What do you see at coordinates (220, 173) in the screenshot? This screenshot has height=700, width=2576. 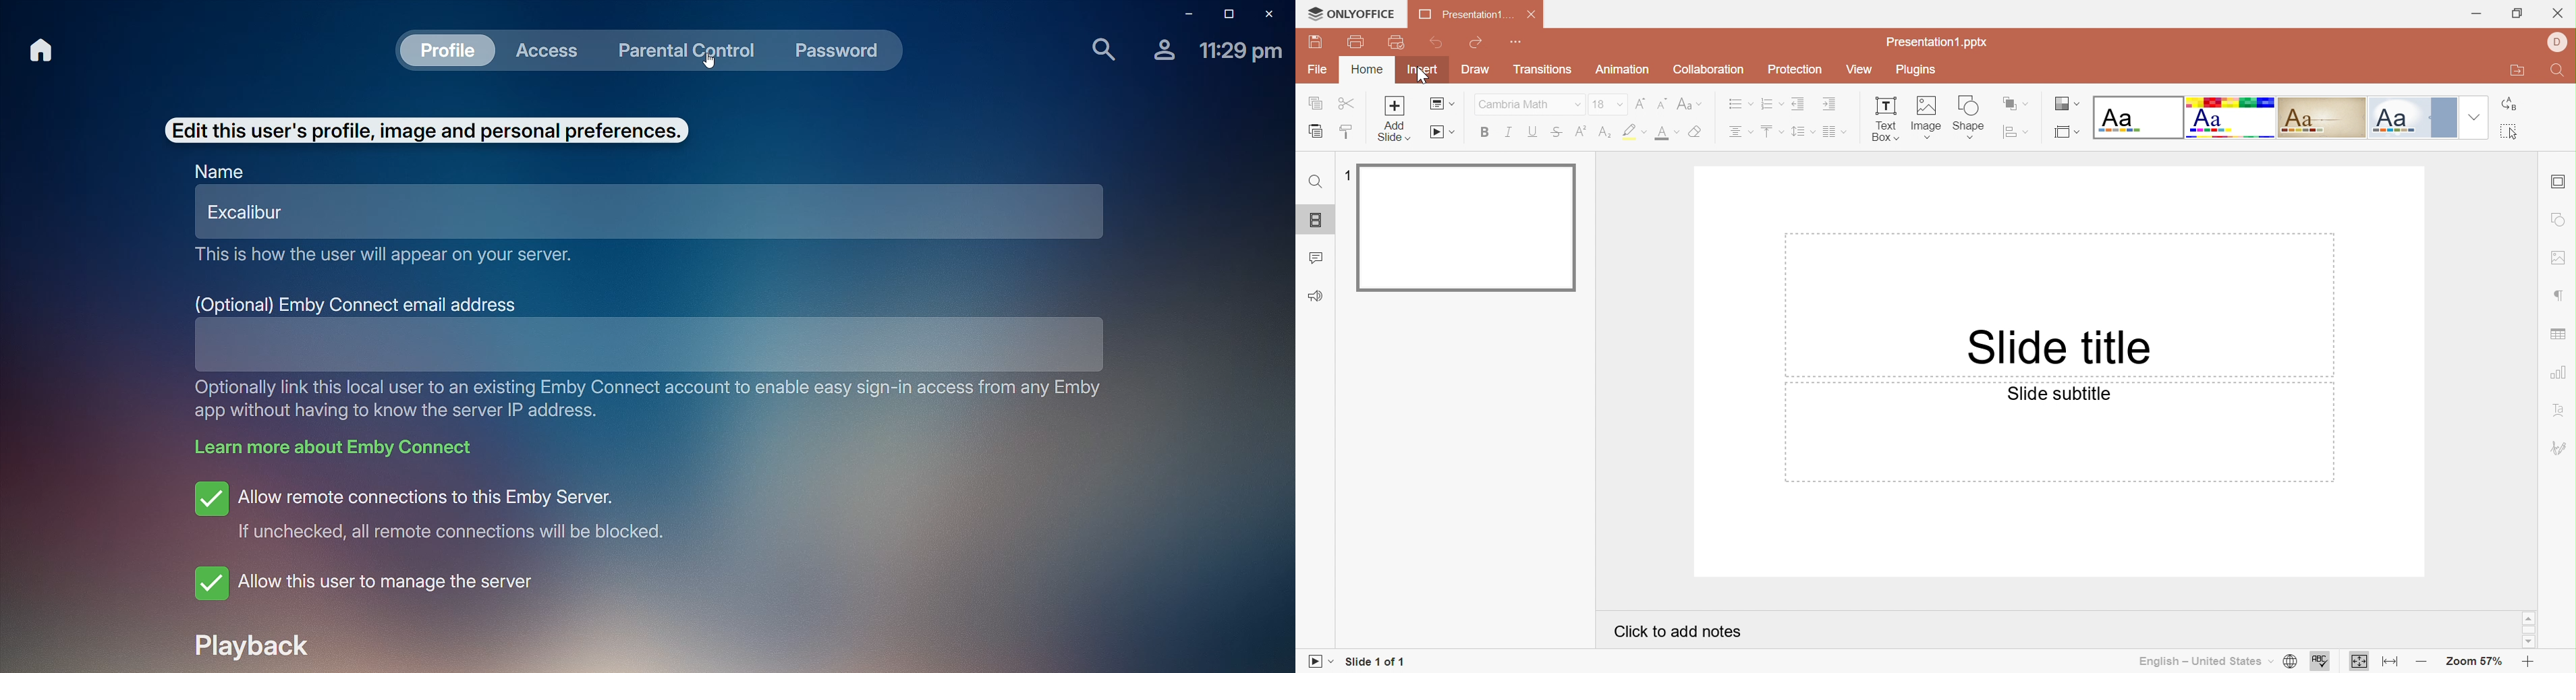 I see `Name` at bounding box center [220, 173].